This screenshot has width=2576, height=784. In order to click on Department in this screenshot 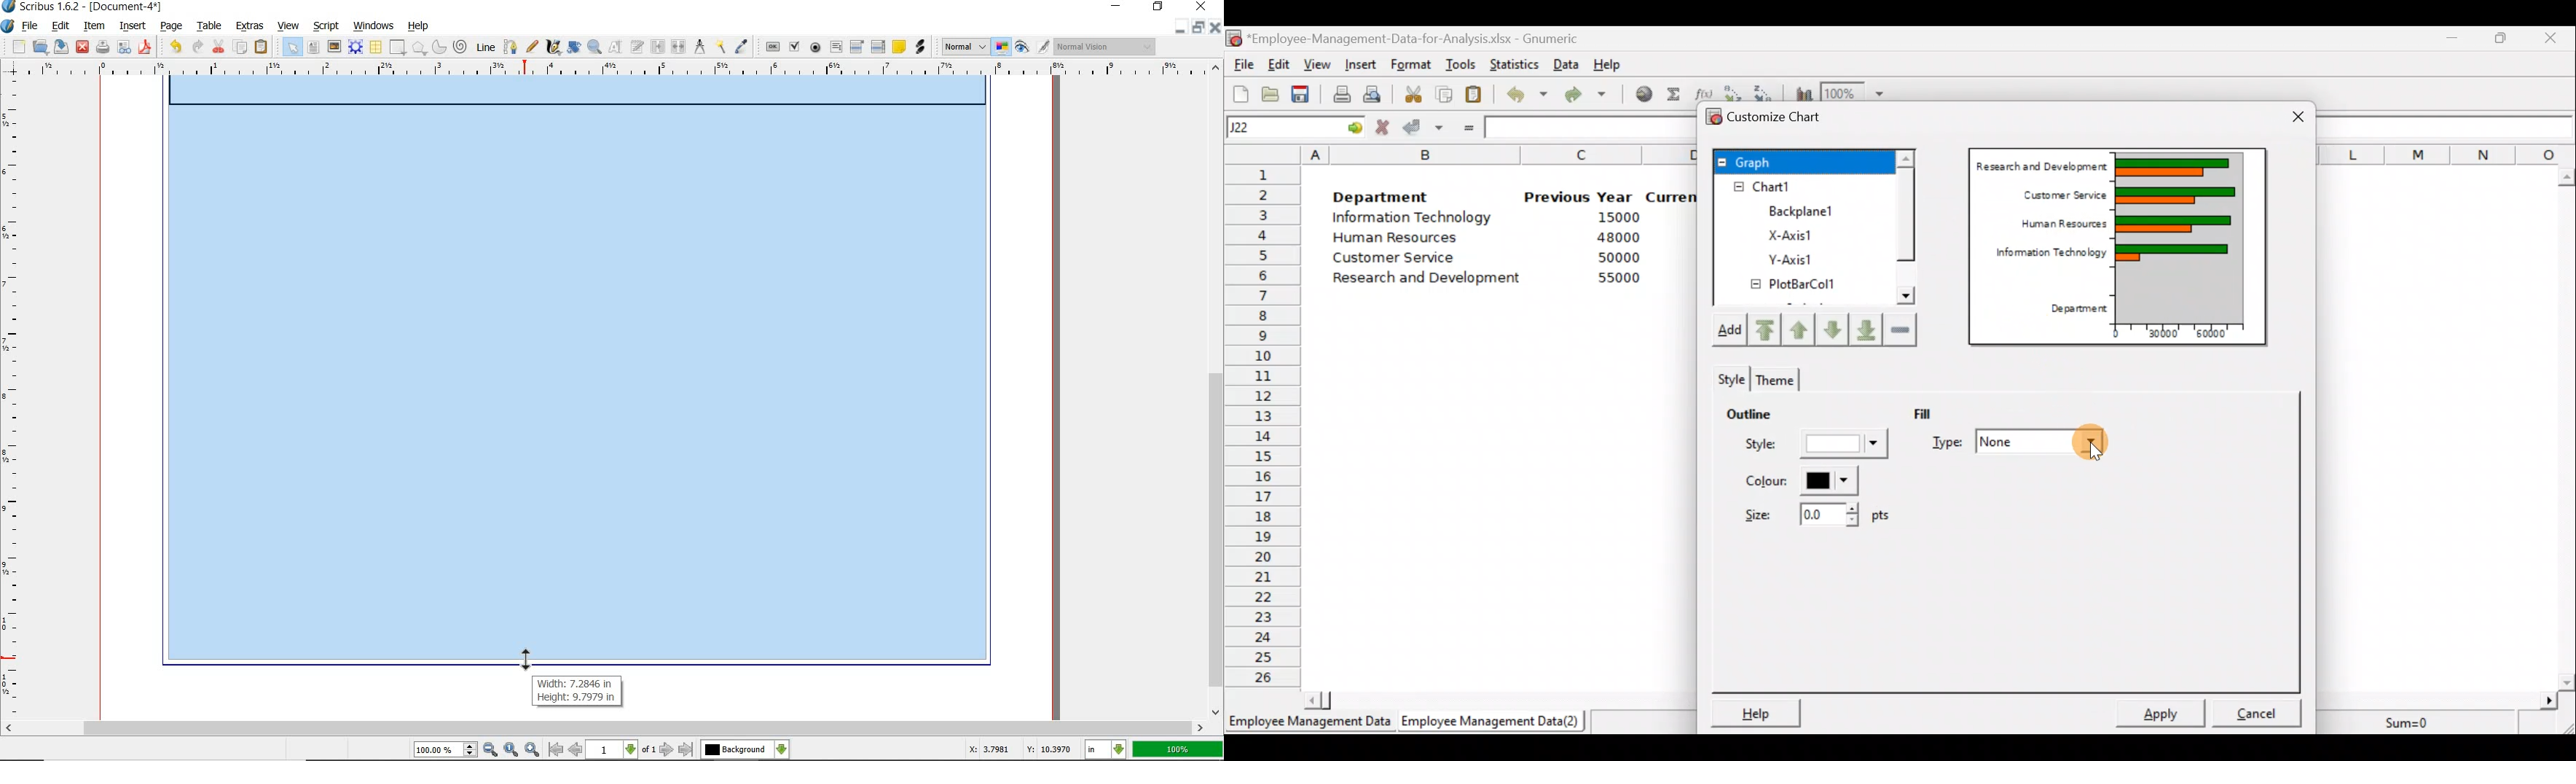, I will do `click(1391, 197)`.